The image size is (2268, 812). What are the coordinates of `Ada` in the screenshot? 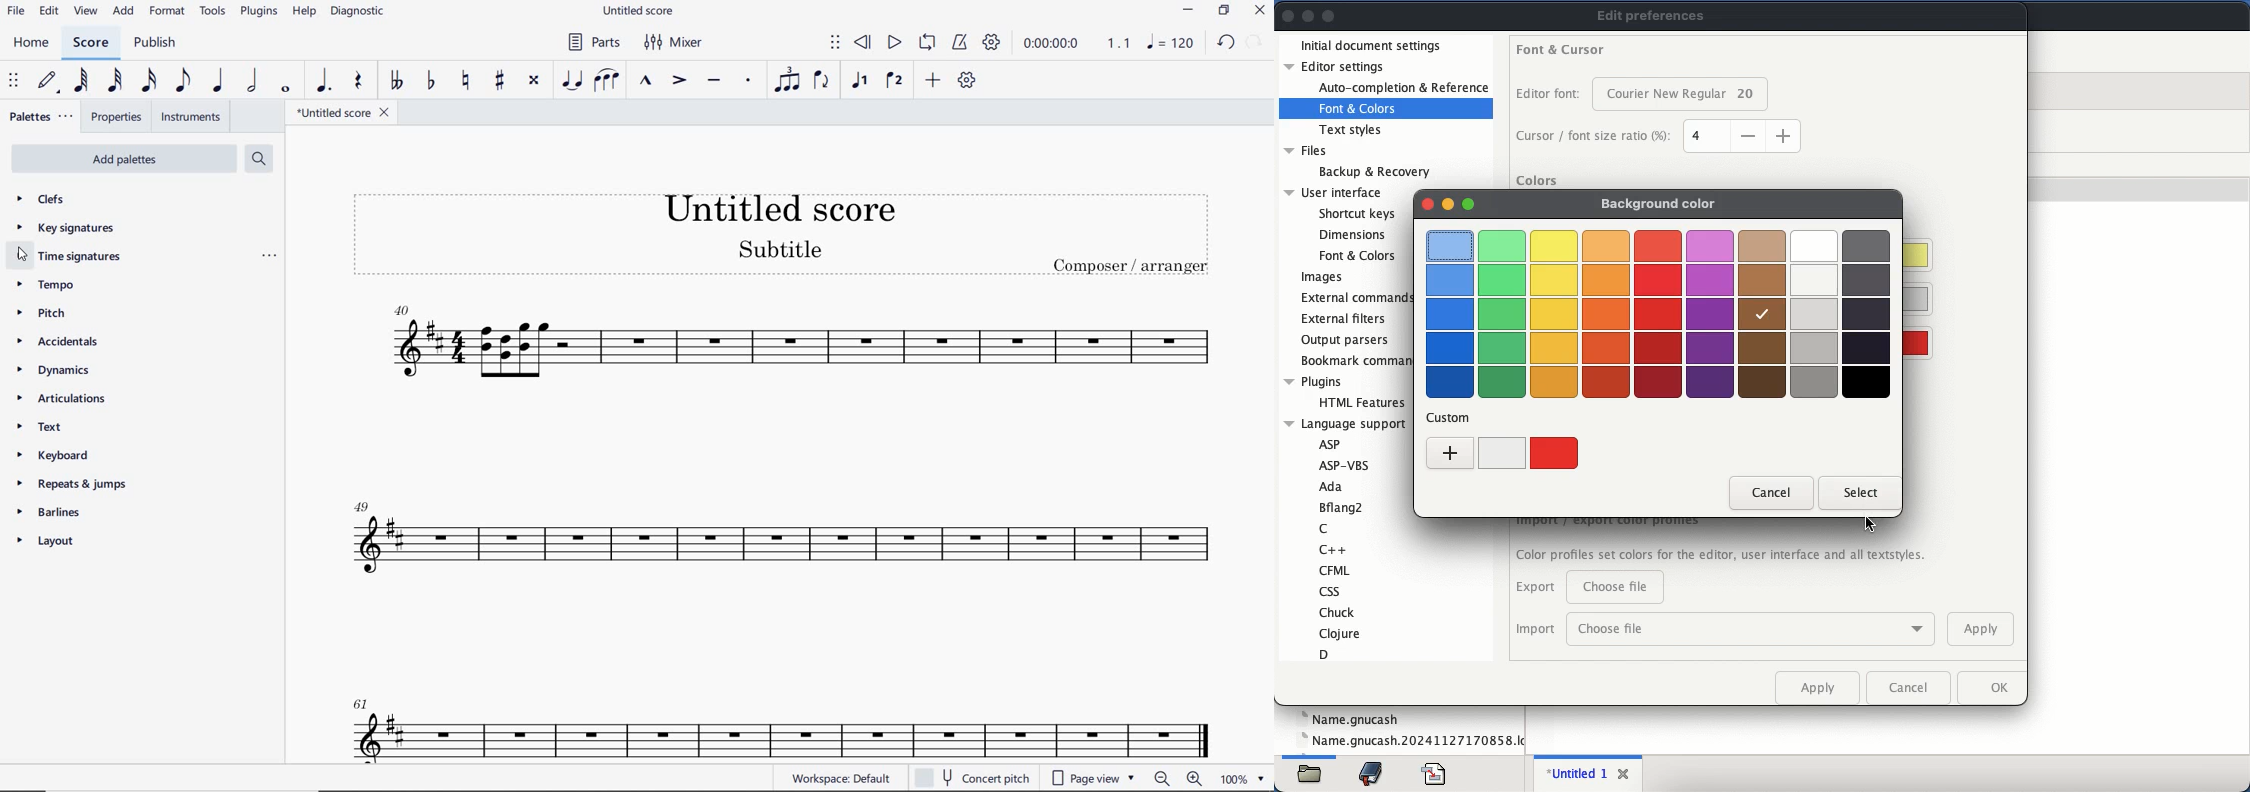 It's located at (1331, 487).